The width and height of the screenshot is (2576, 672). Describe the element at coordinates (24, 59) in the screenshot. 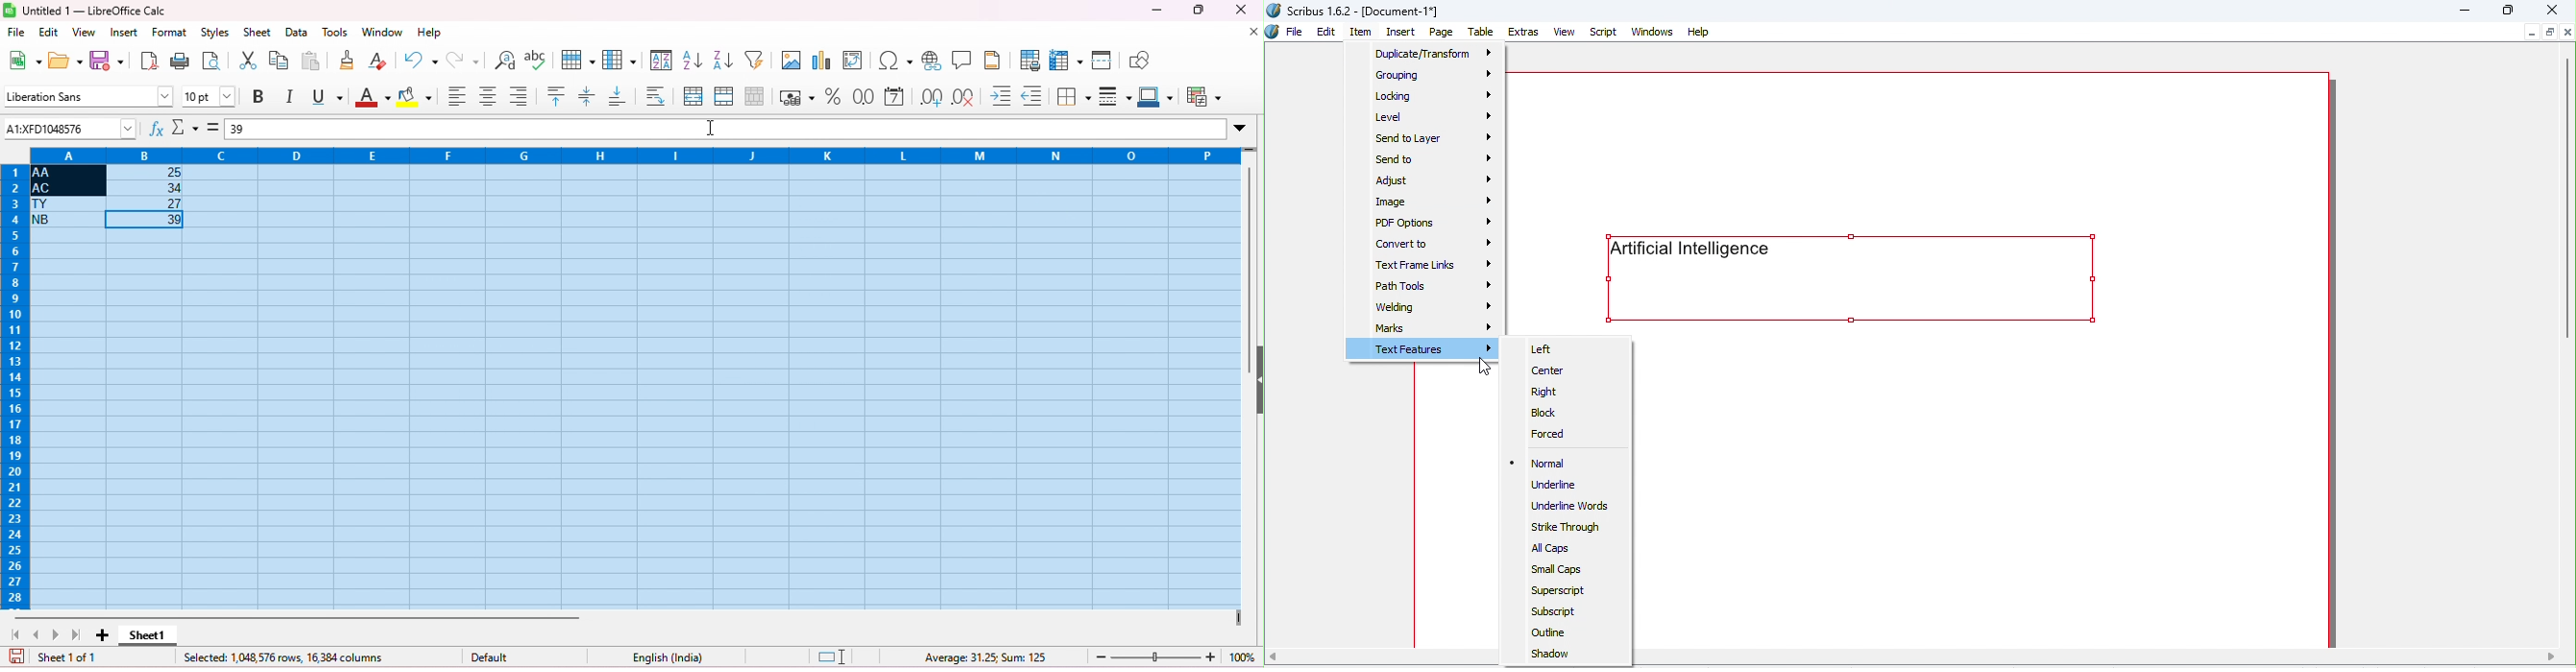

I see `new` at that location.